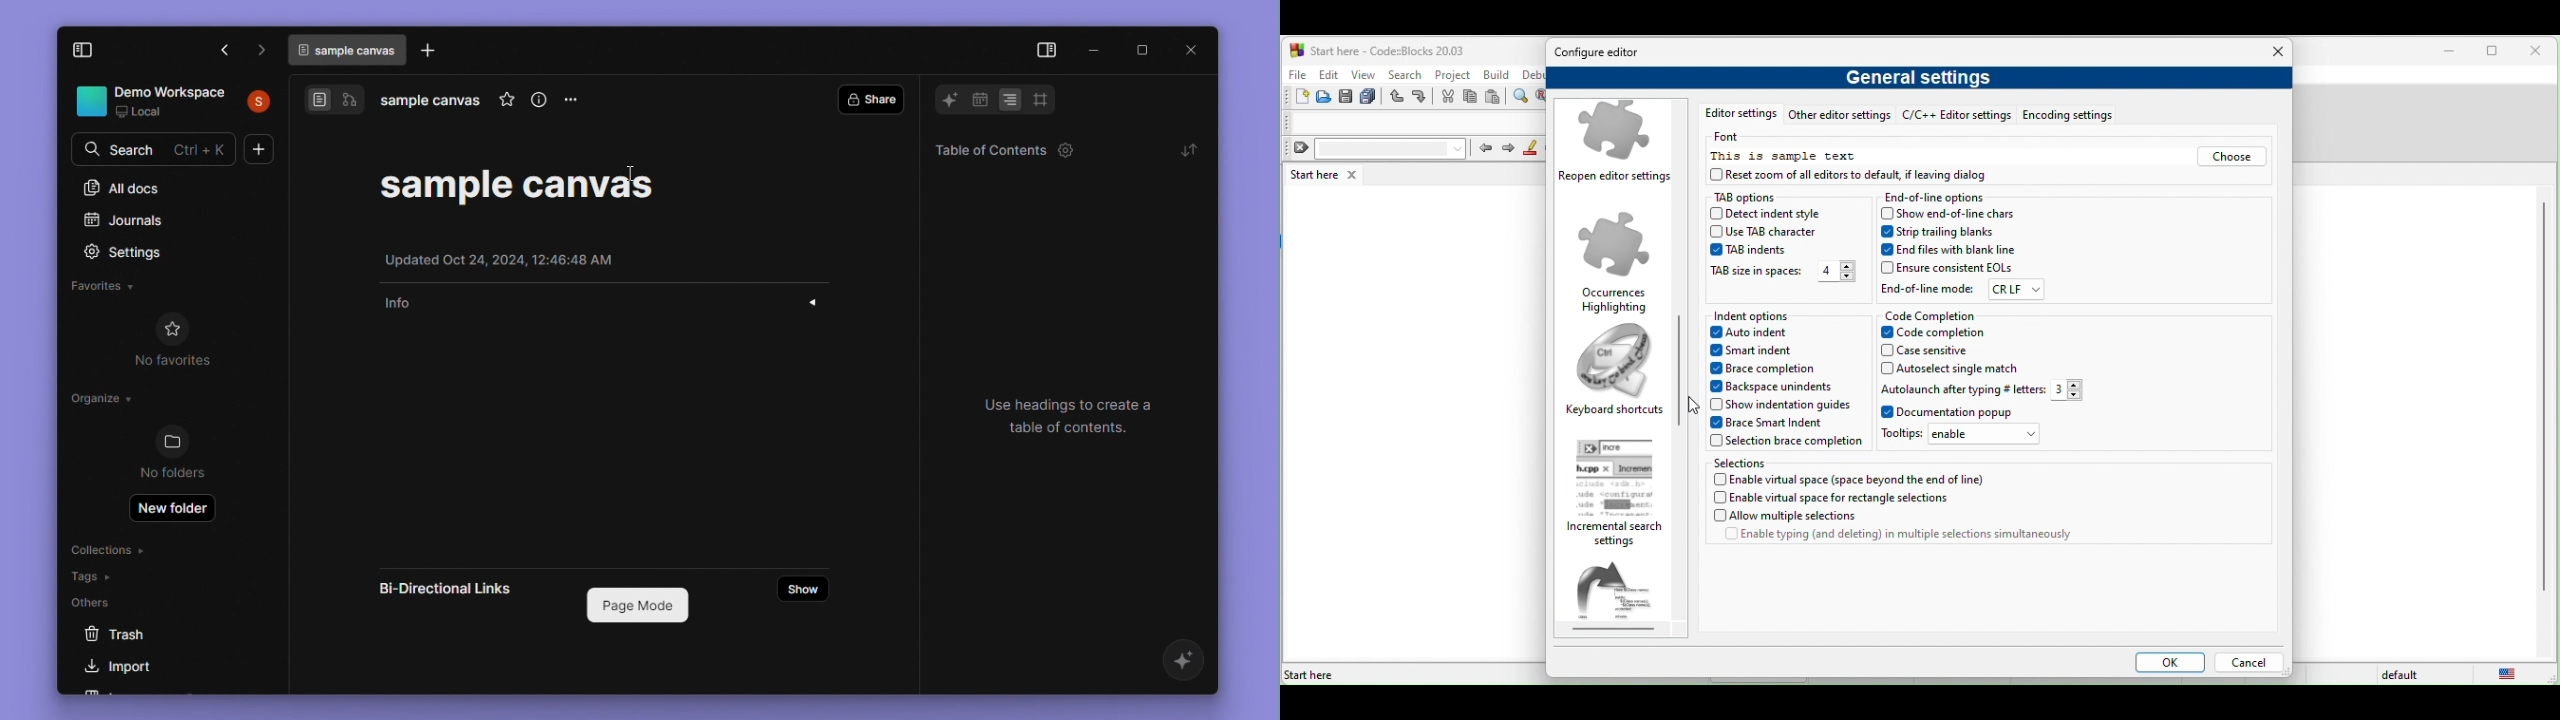  I want to click on cursor, so click(1700, 405).